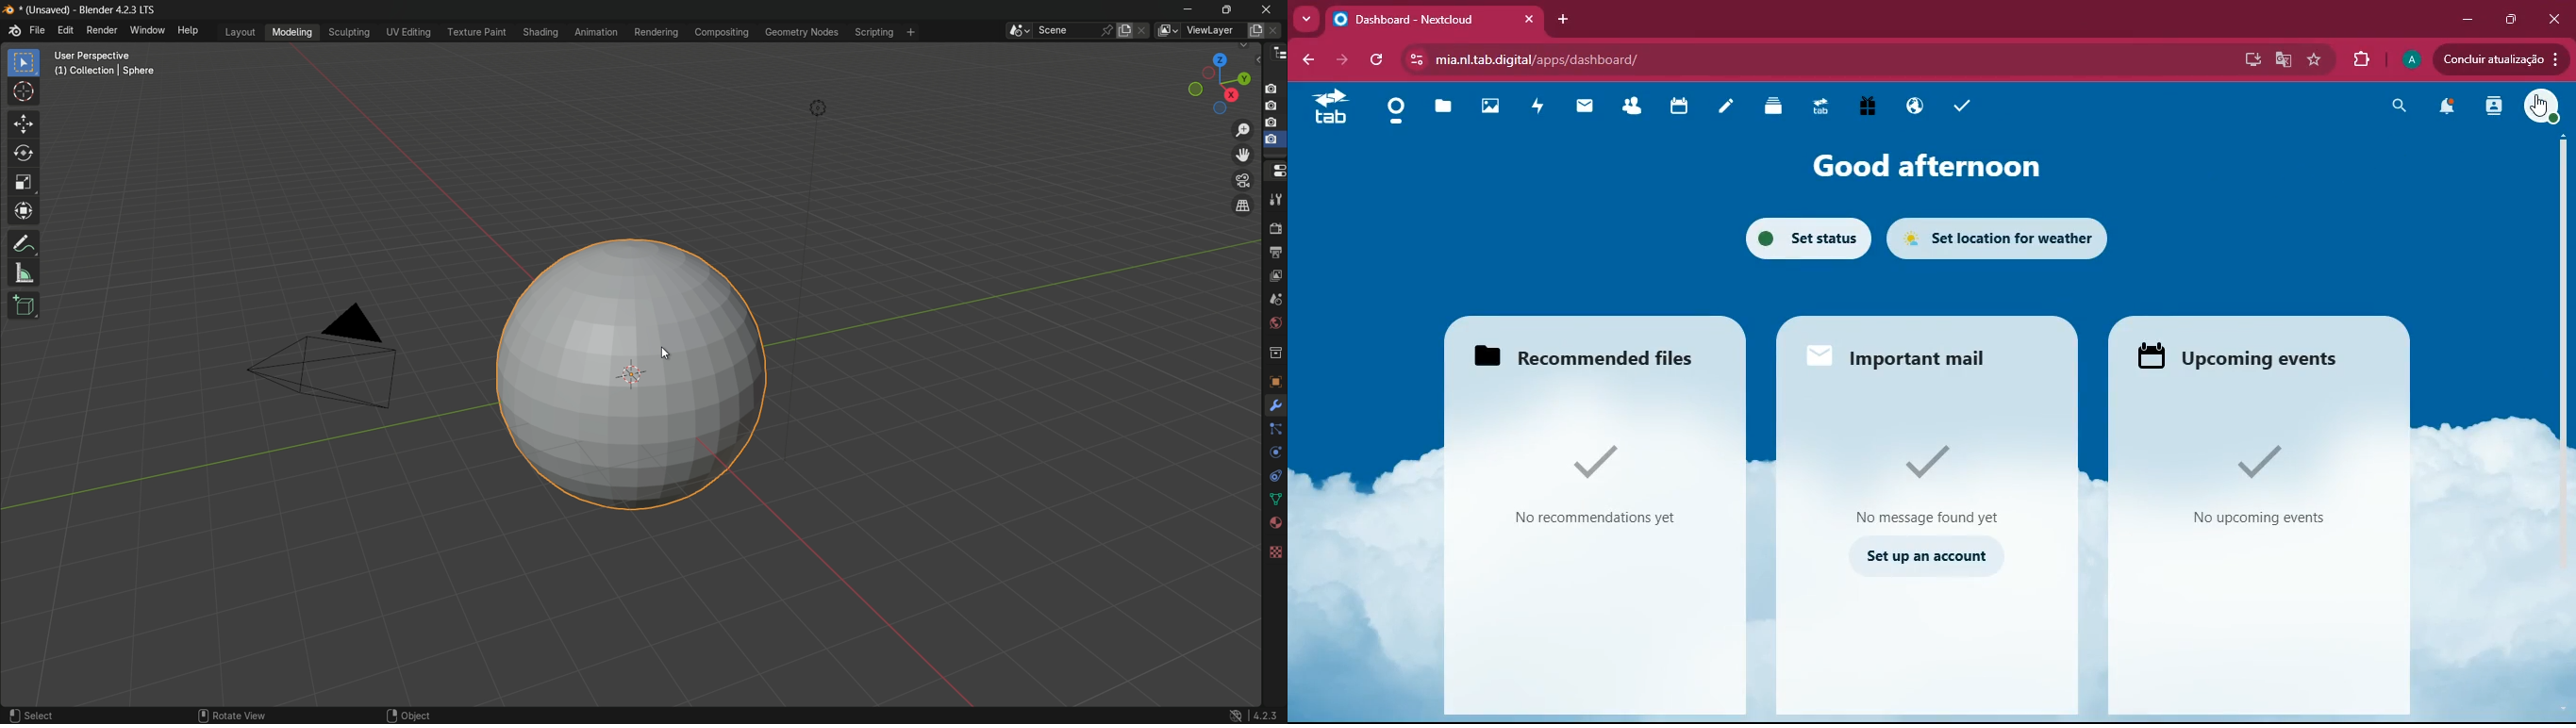 This screenshot has height=728, width=2576. What do you see at coordinates (2287, 481) in the screenshot?
I see `No upcoming events` at bounding box center [2287, 481].